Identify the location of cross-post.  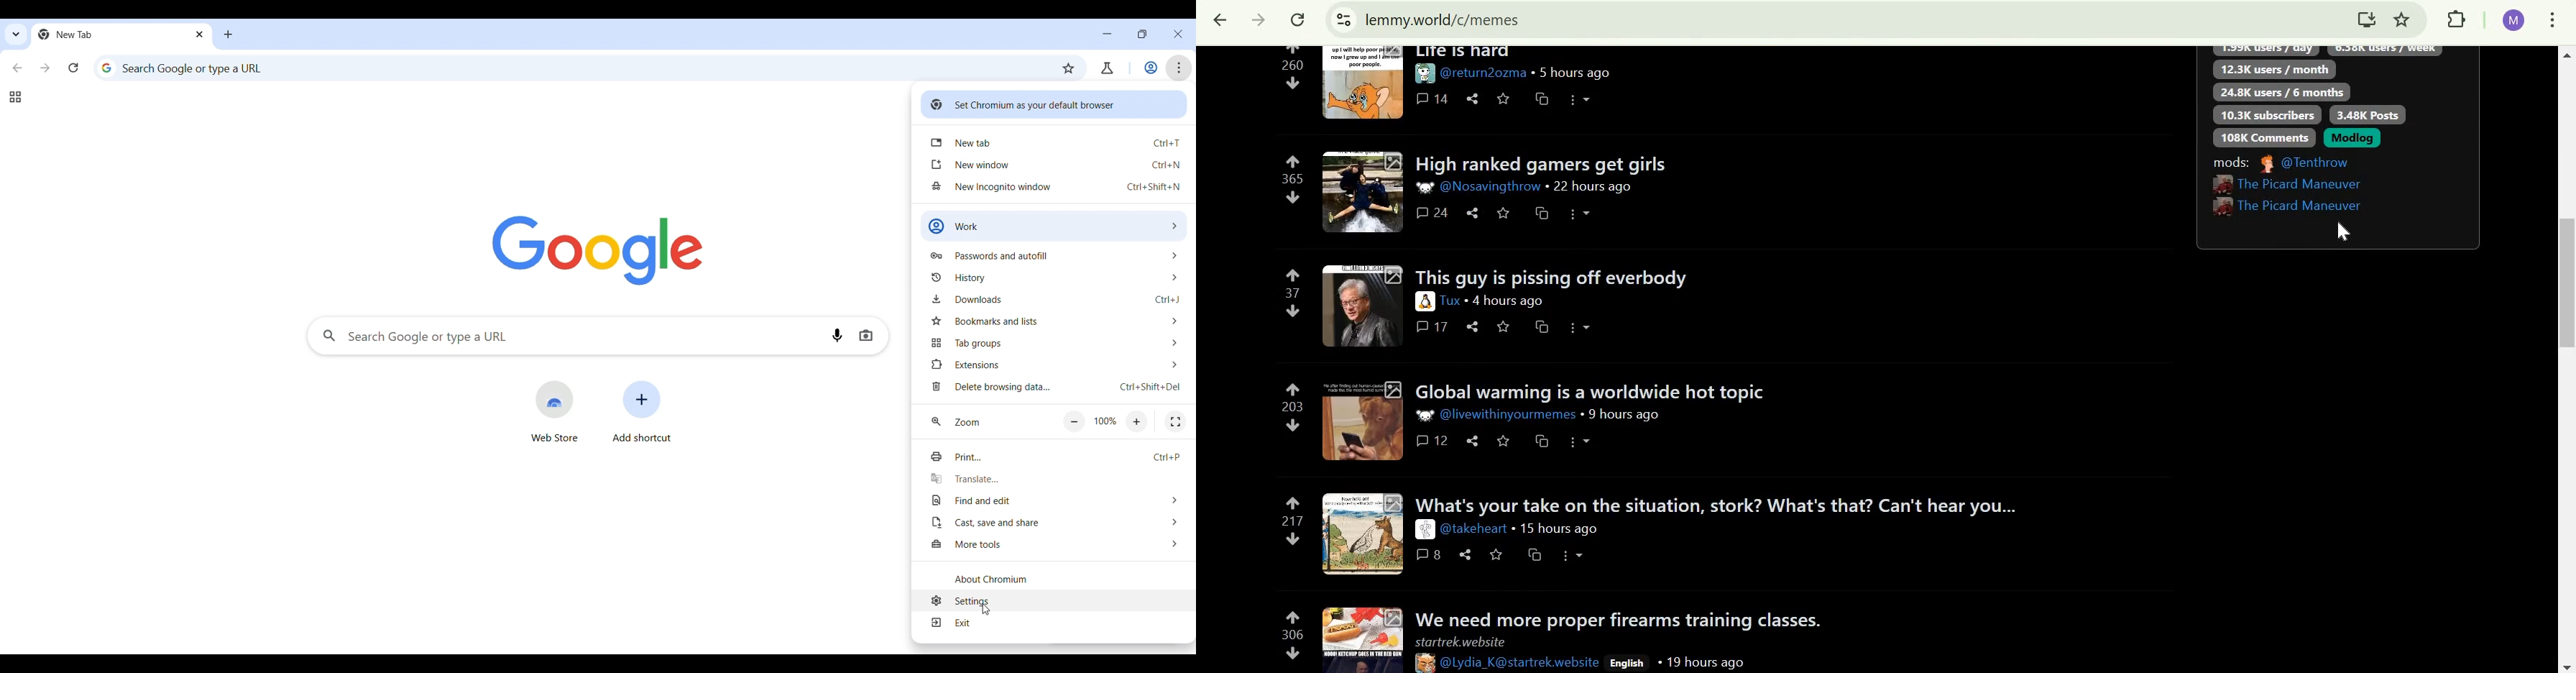
(1535, 555).